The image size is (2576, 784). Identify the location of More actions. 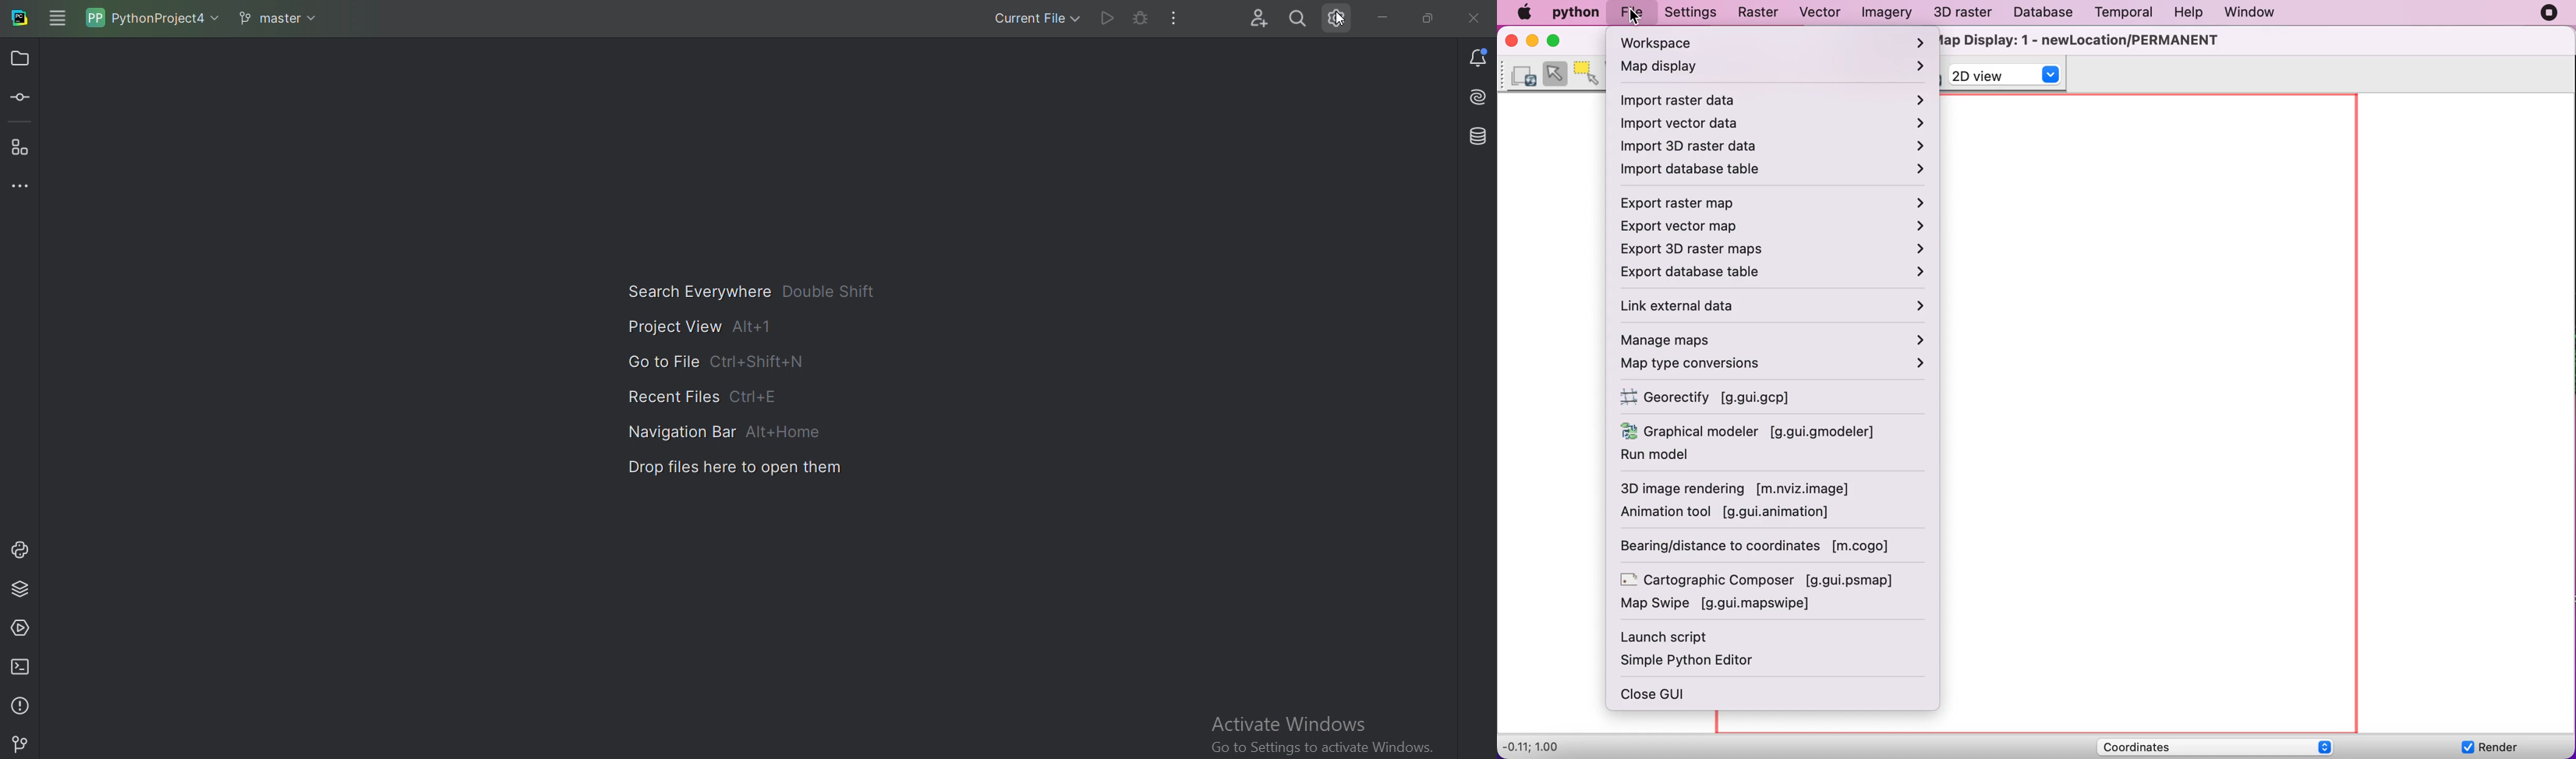
(1176, 17).